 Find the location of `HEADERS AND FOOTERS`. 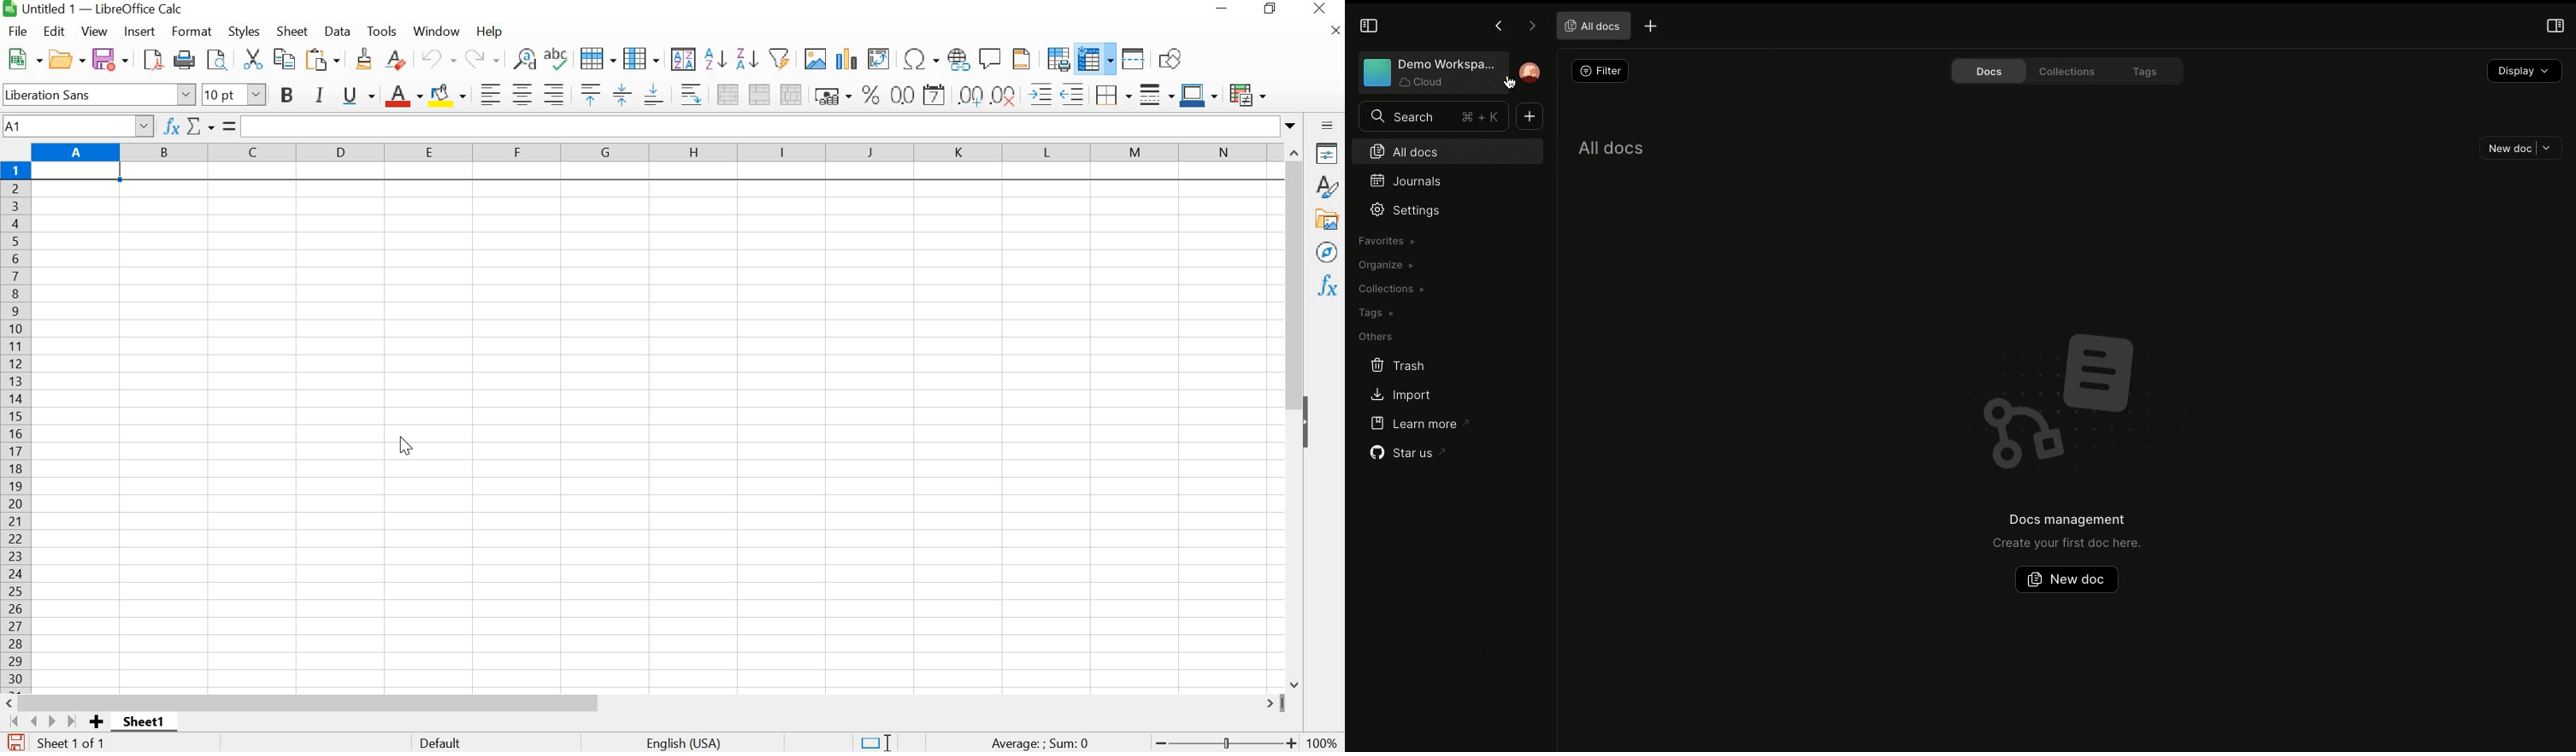

HEADERS AND FOOTERS is located at coordinates (1025, 60).